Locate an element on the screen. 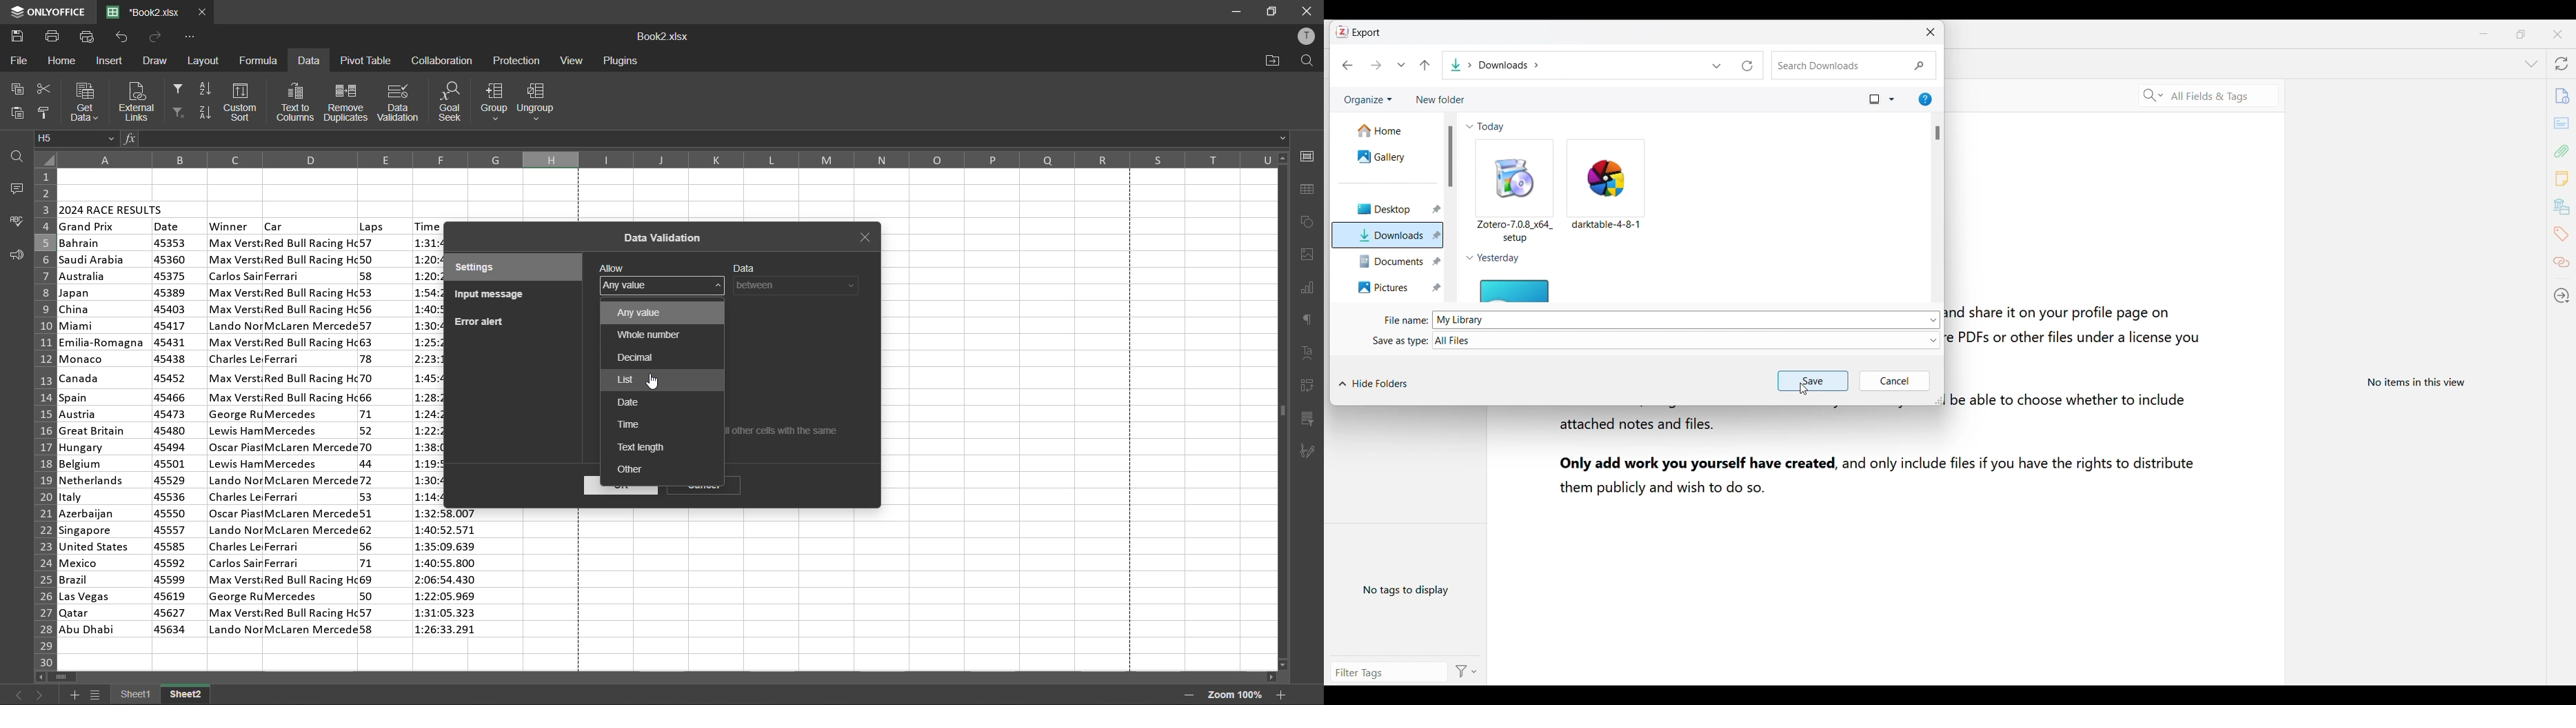 This screenshot has width=2576, height=728. zoom out is located at coordinates (1187, 695).